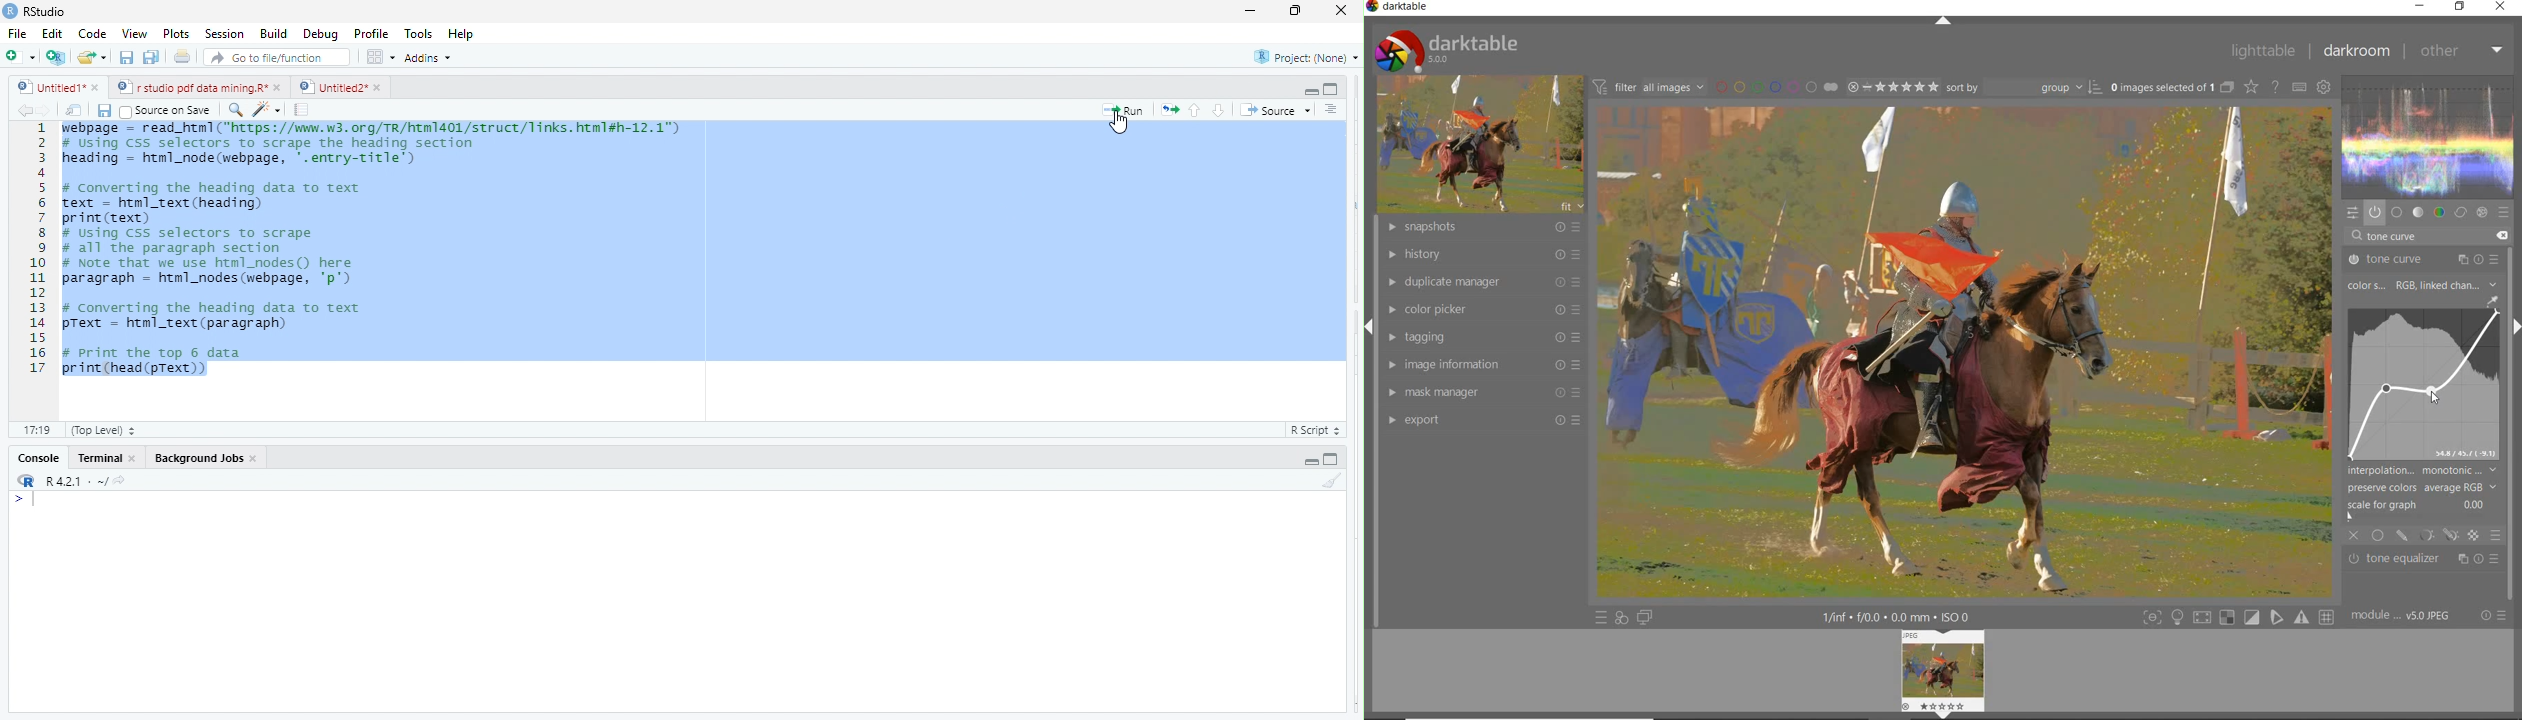 The image size is (2548, 728). What do you see at coordinates (1120, 123) in the screenshot?
I see `cursor movement` at bounding box center [1120, 123].